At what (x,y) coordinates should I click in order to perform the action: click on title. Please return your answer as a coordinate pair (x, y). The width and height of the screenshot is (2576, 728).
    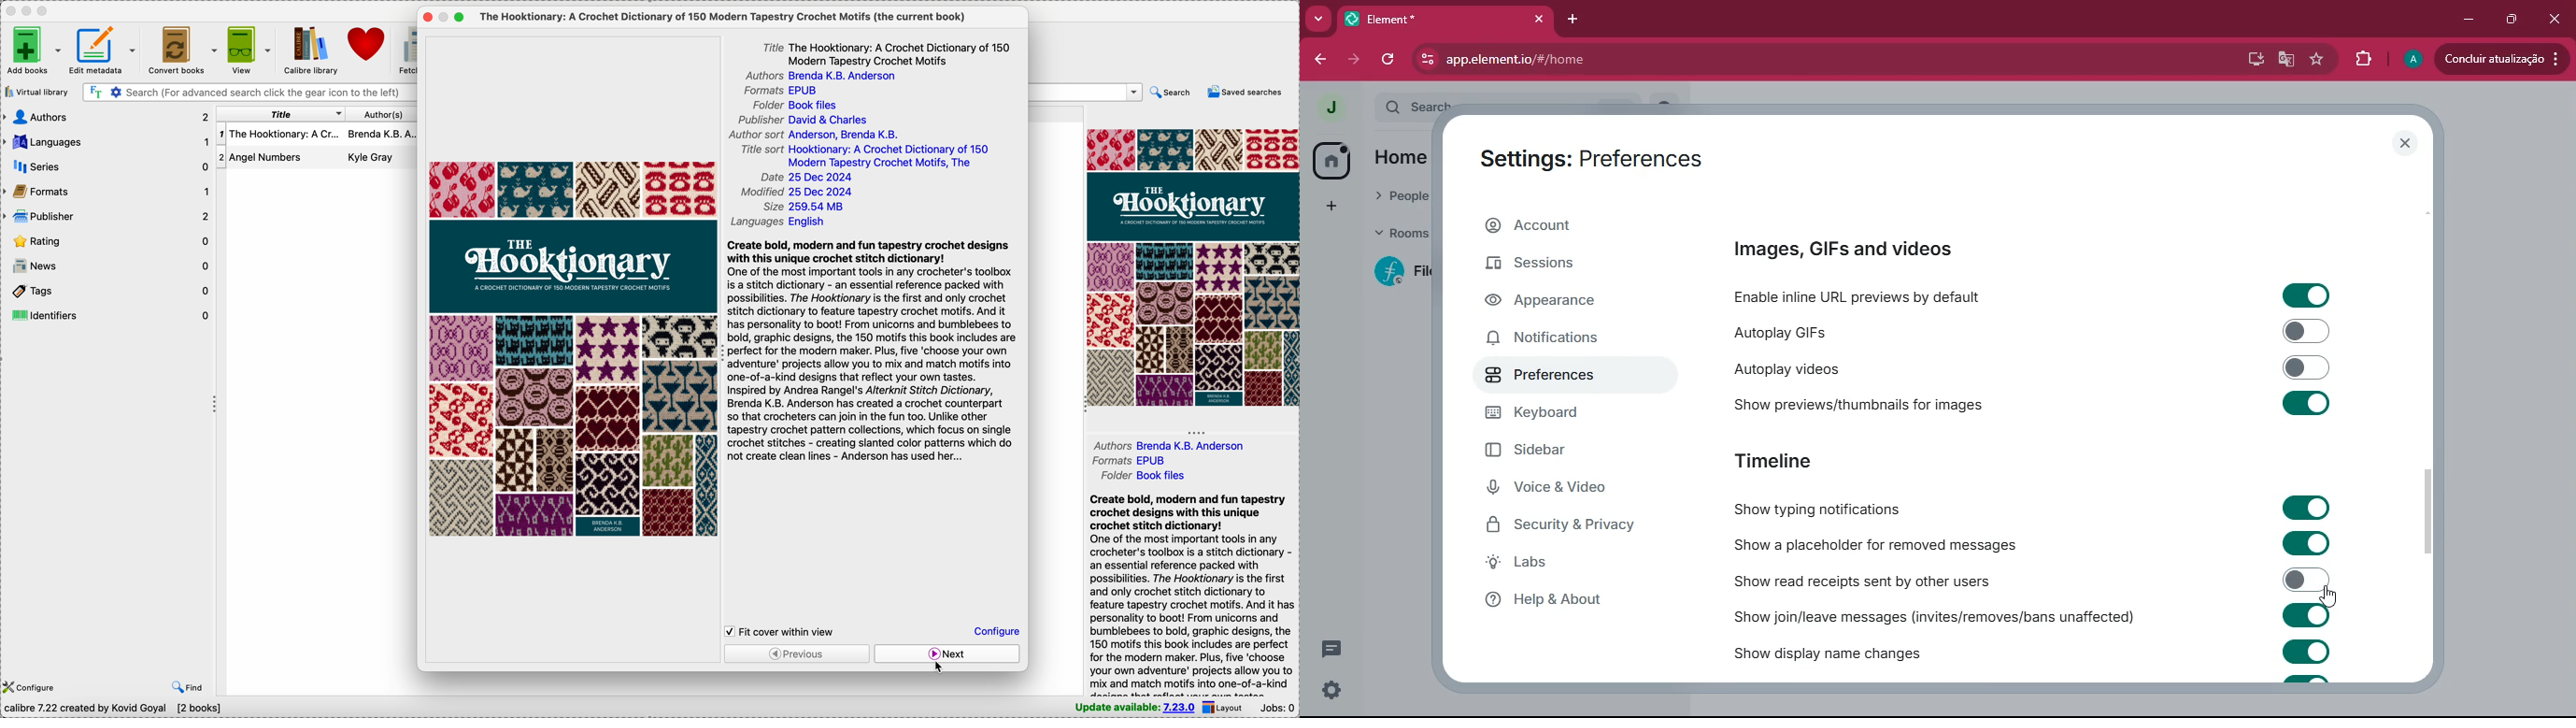
    Looking at the image, I should click on (884, 52).